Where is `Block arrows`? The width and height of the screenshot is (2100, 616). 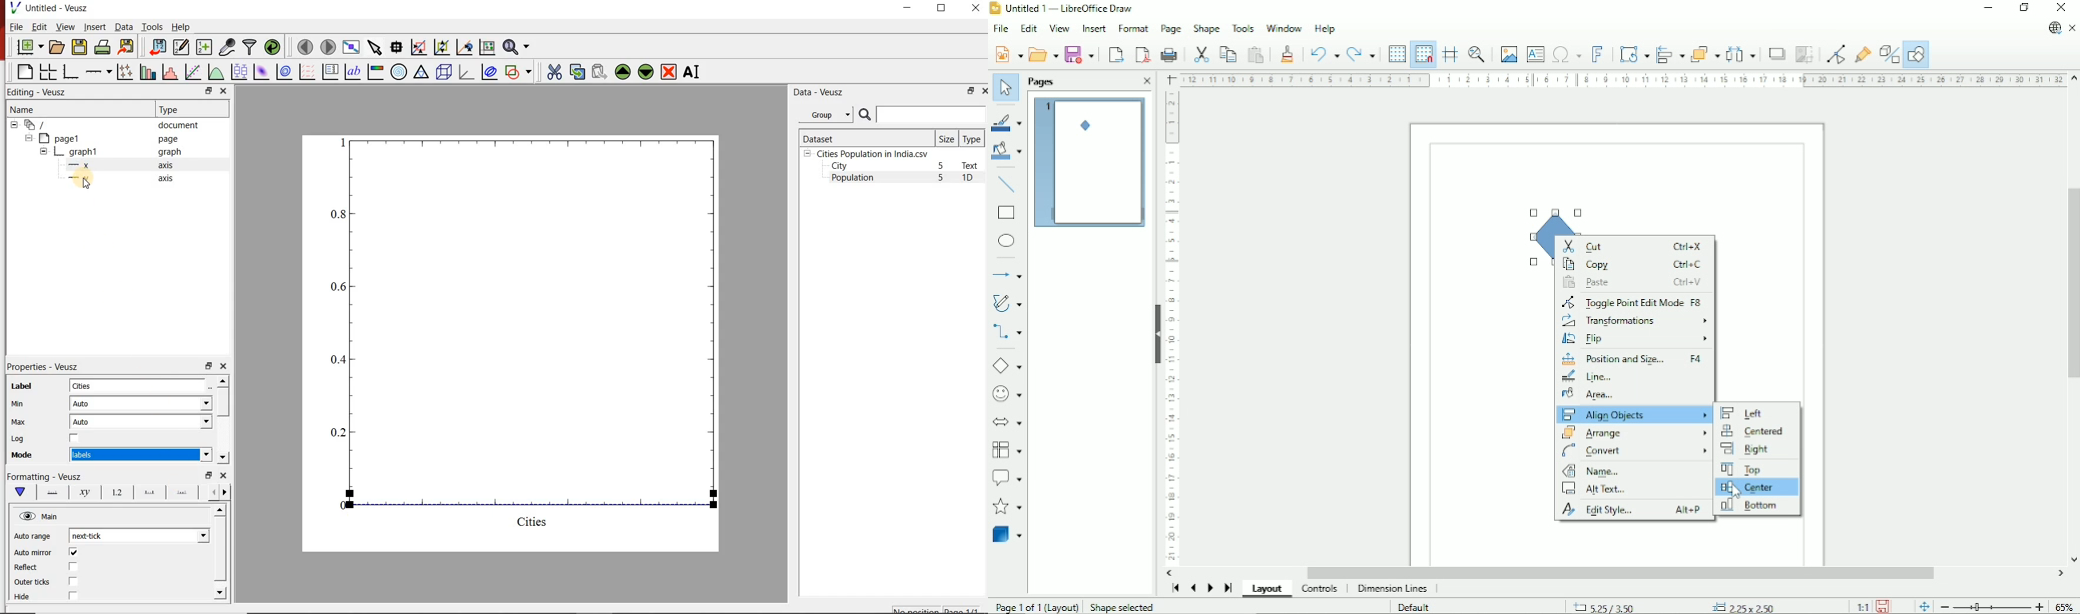 Block arrows is located at coordinates (1007, 422).